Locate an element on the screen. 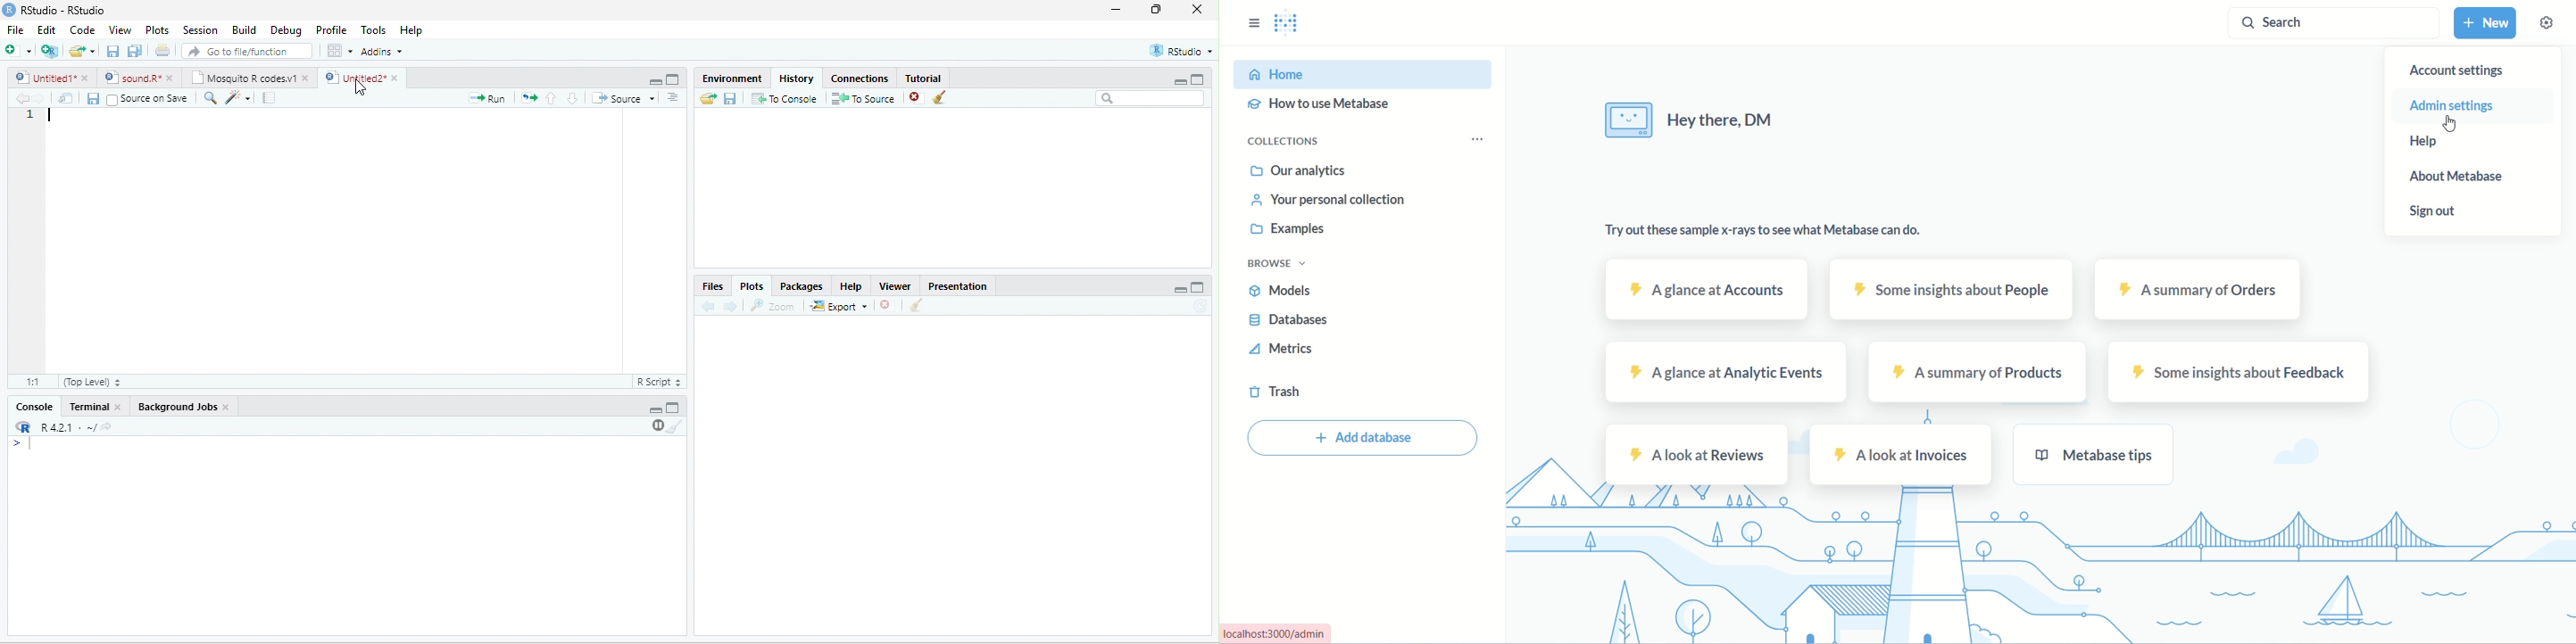  Environment is located at coordinates (733, 78).